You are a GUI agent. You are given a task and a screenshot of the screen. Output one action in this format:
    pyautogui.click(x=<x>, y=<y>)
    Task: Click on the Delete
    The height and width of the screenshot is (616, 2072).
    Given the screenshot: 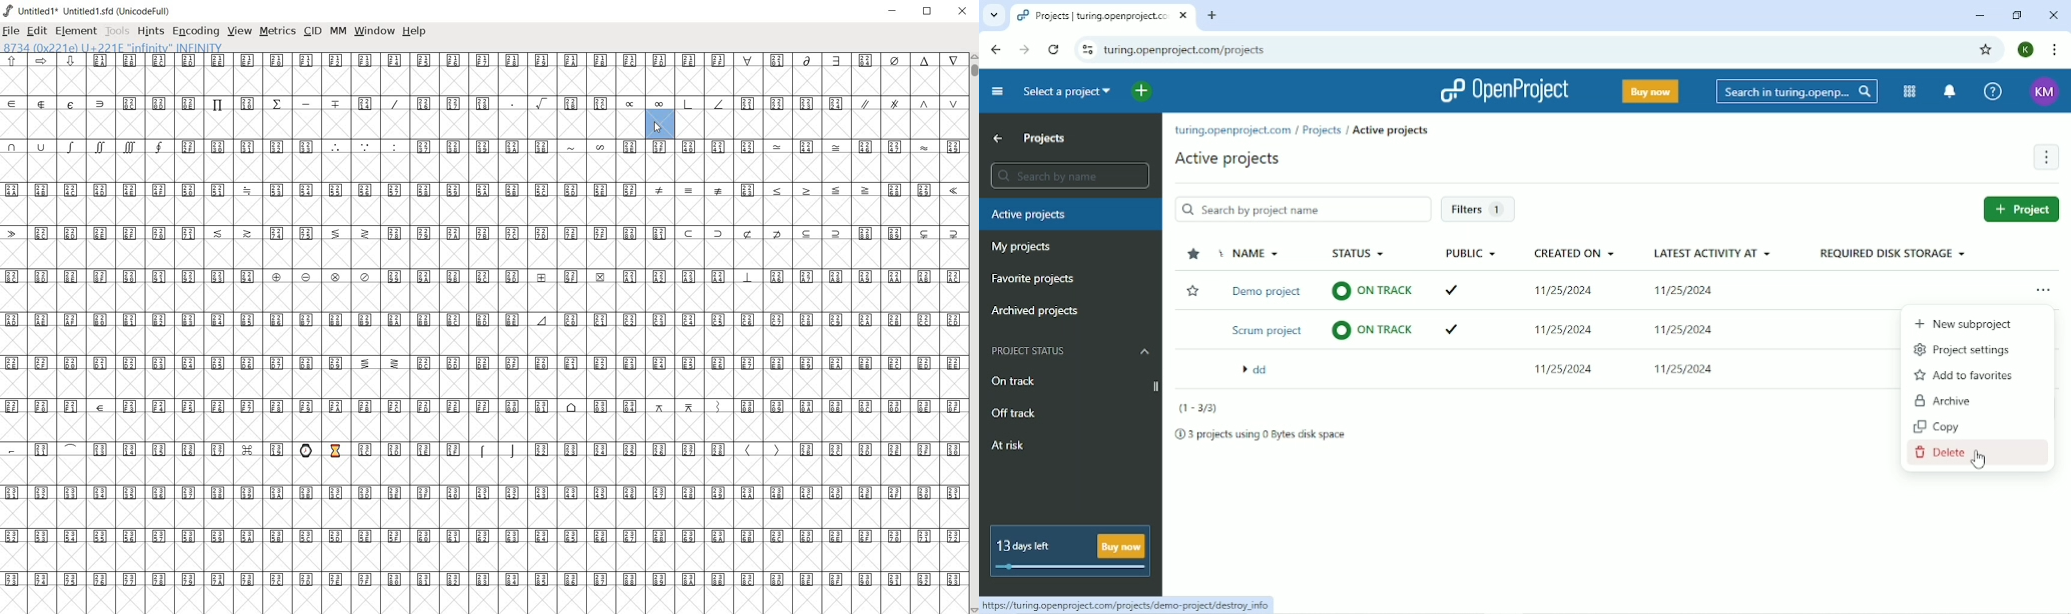 What is the action you would take?
    pyautogui.click(x=1953, y=454)
    